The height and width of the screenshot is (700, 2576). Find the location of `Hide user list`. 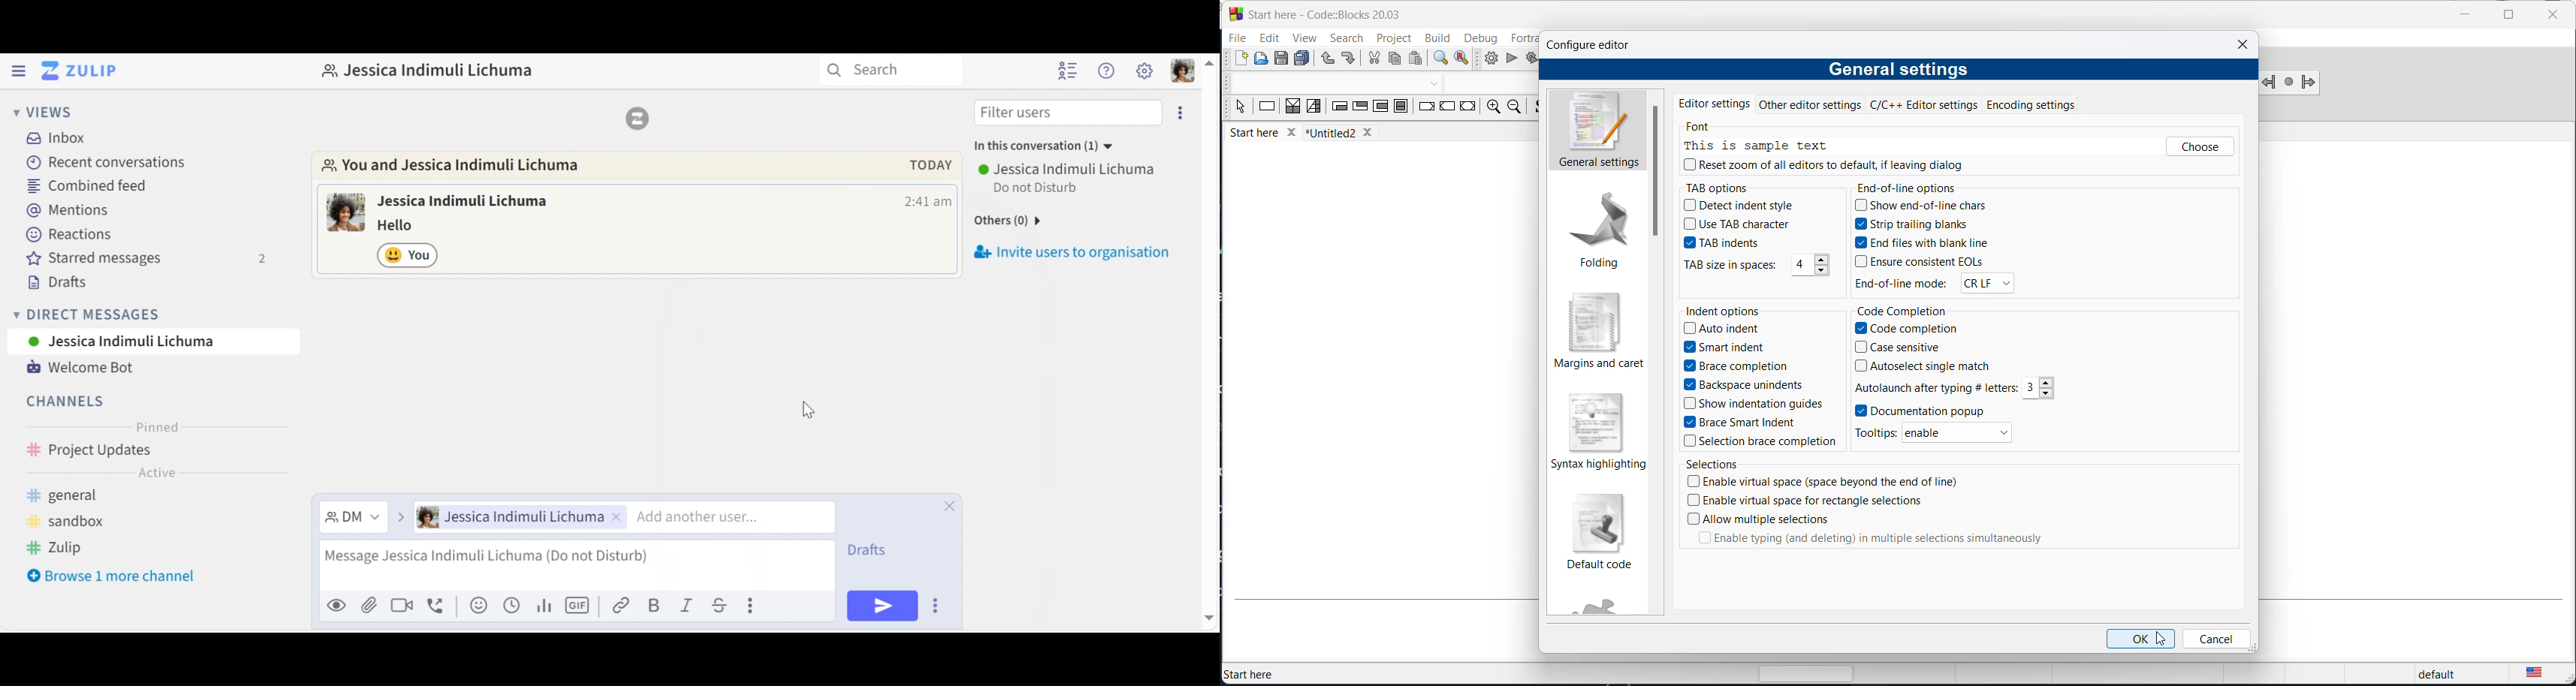

Hide user list is located at coordinates (1068, 71).